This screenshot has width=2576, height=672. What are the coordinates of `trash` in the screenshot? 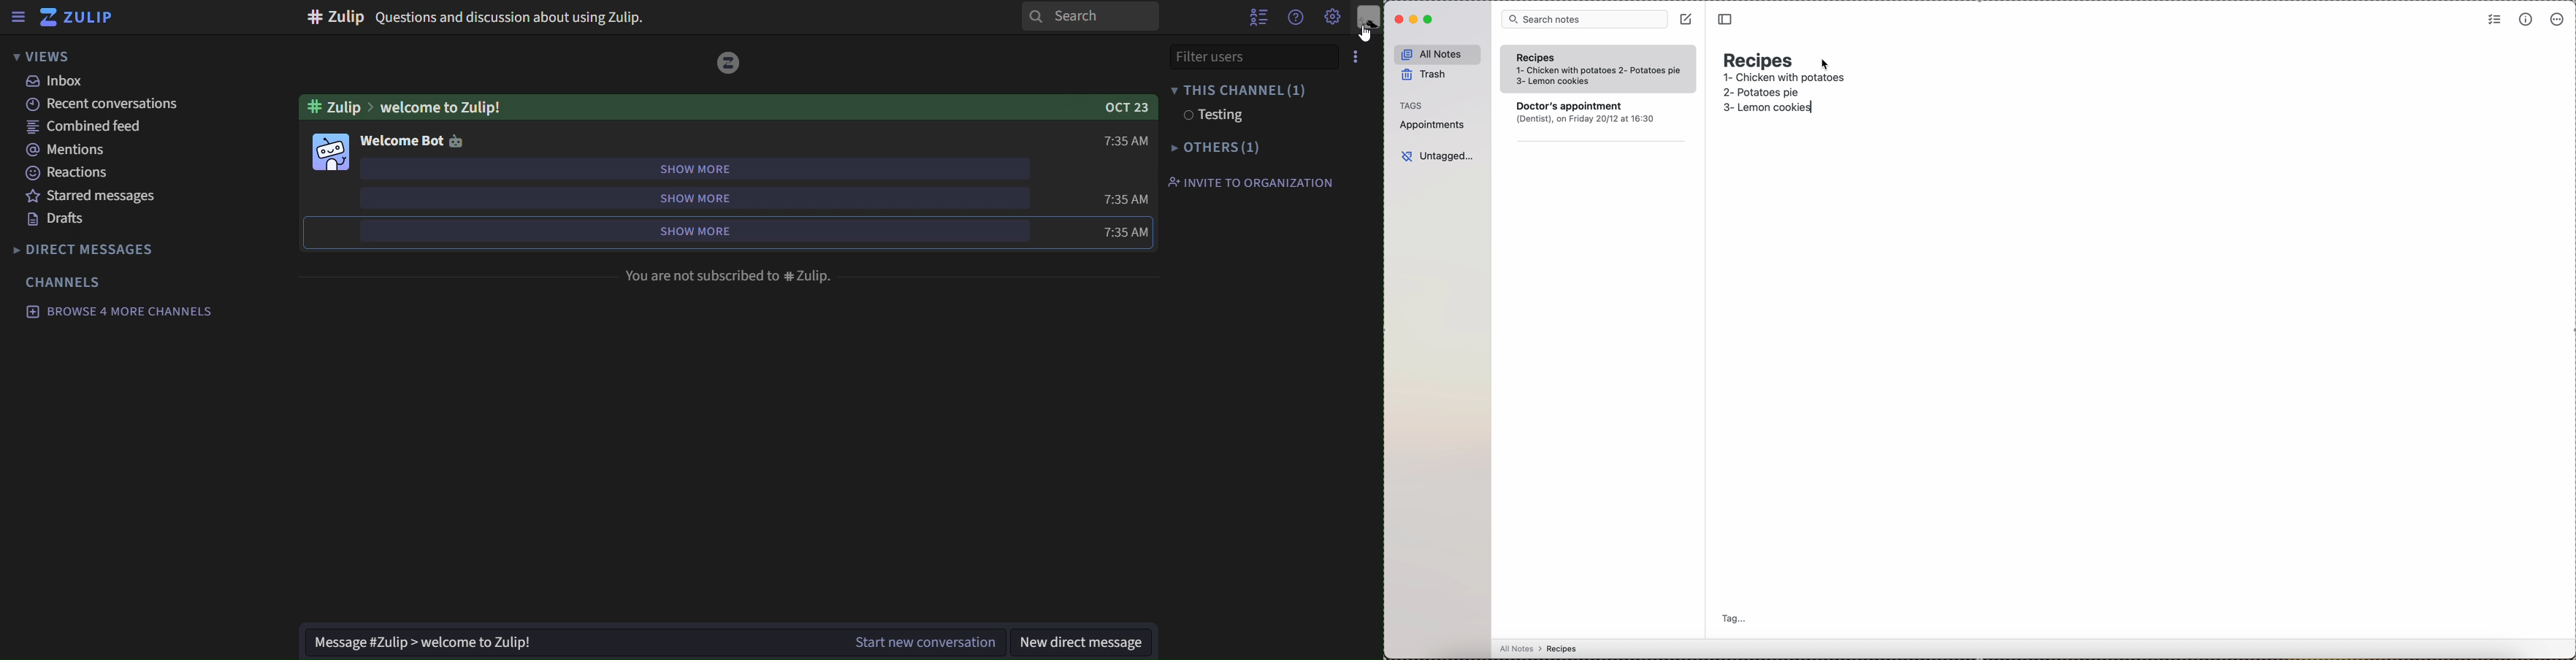 It's located at (1429, 74).